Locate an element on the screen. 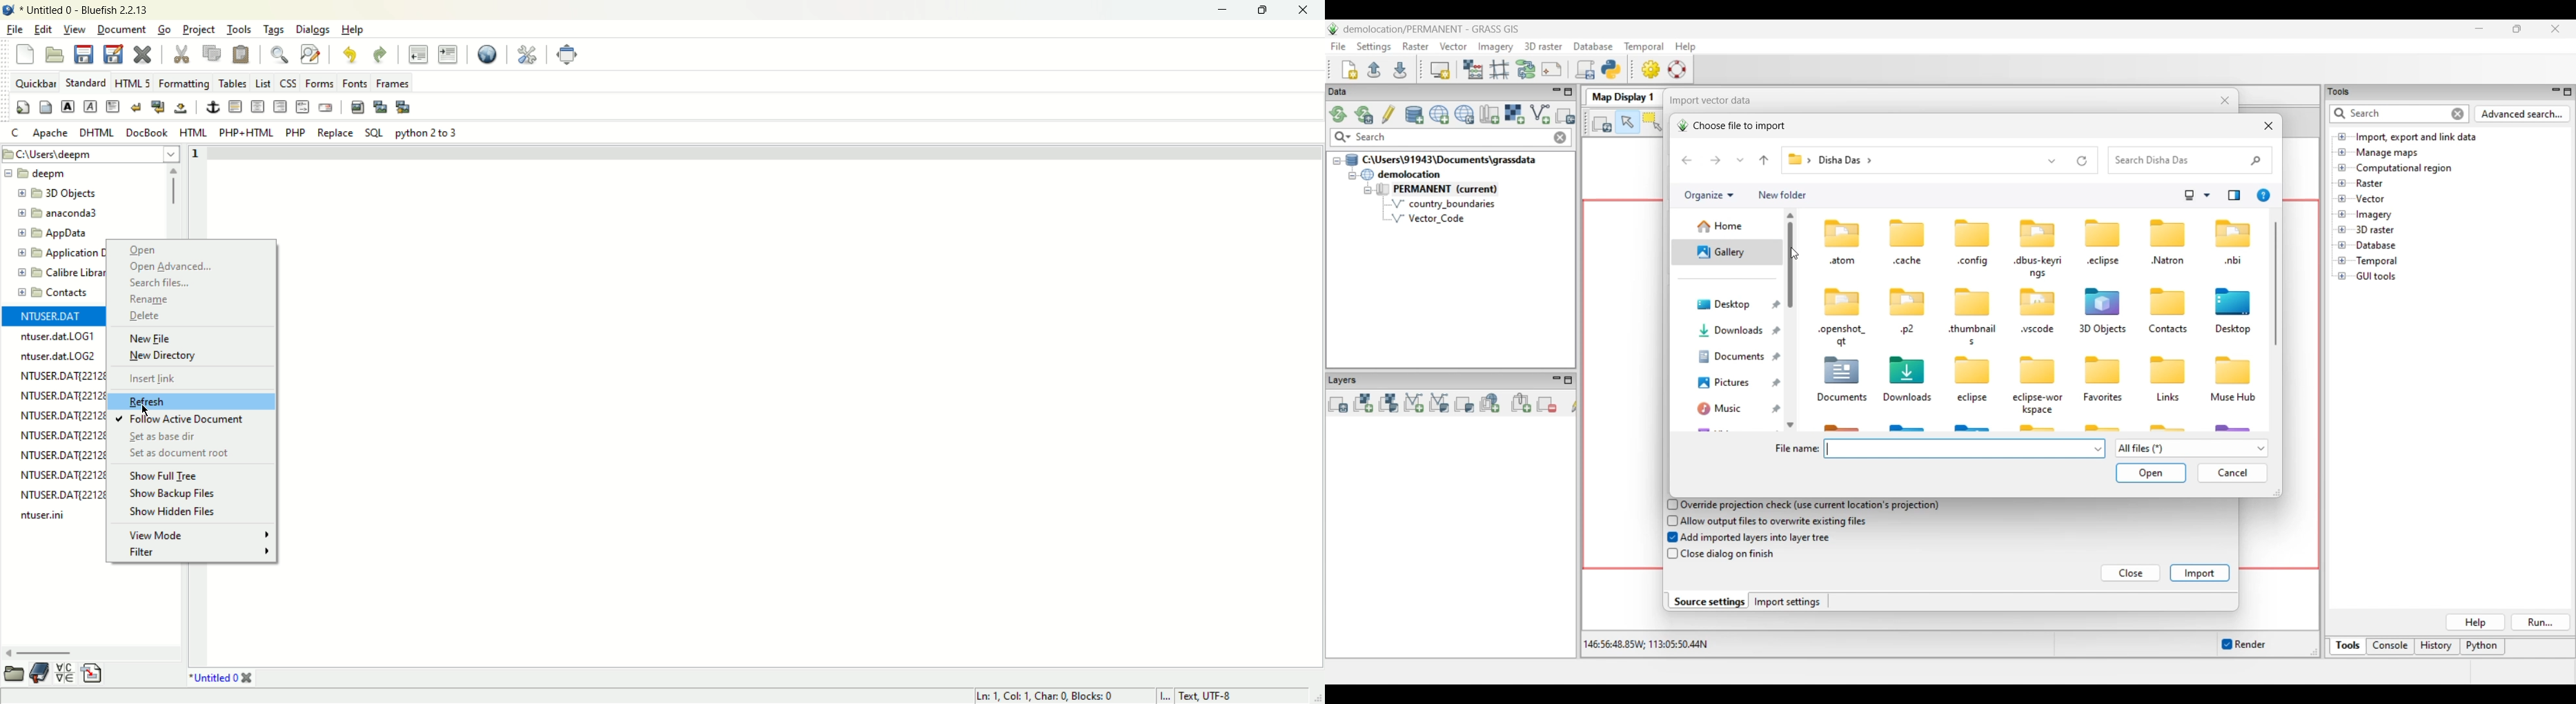  standard is located at coordinates (86, 83).